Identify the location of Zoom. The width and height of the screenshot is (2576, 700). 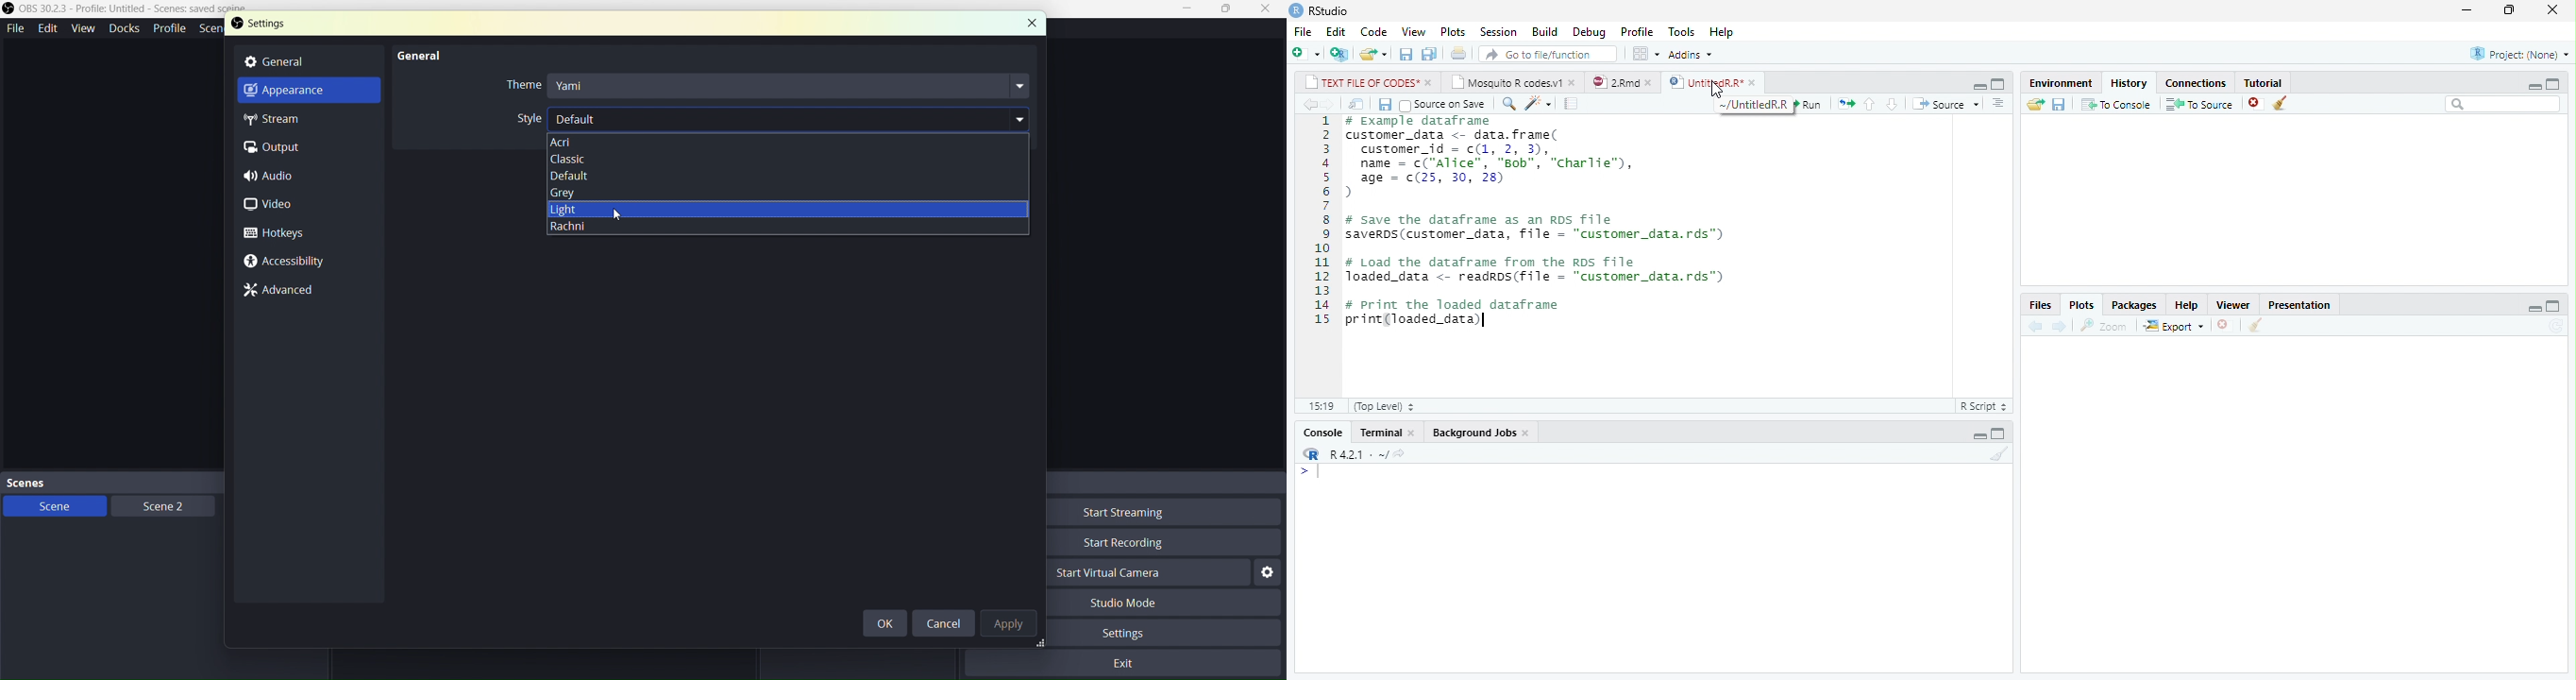
(2104, 326).